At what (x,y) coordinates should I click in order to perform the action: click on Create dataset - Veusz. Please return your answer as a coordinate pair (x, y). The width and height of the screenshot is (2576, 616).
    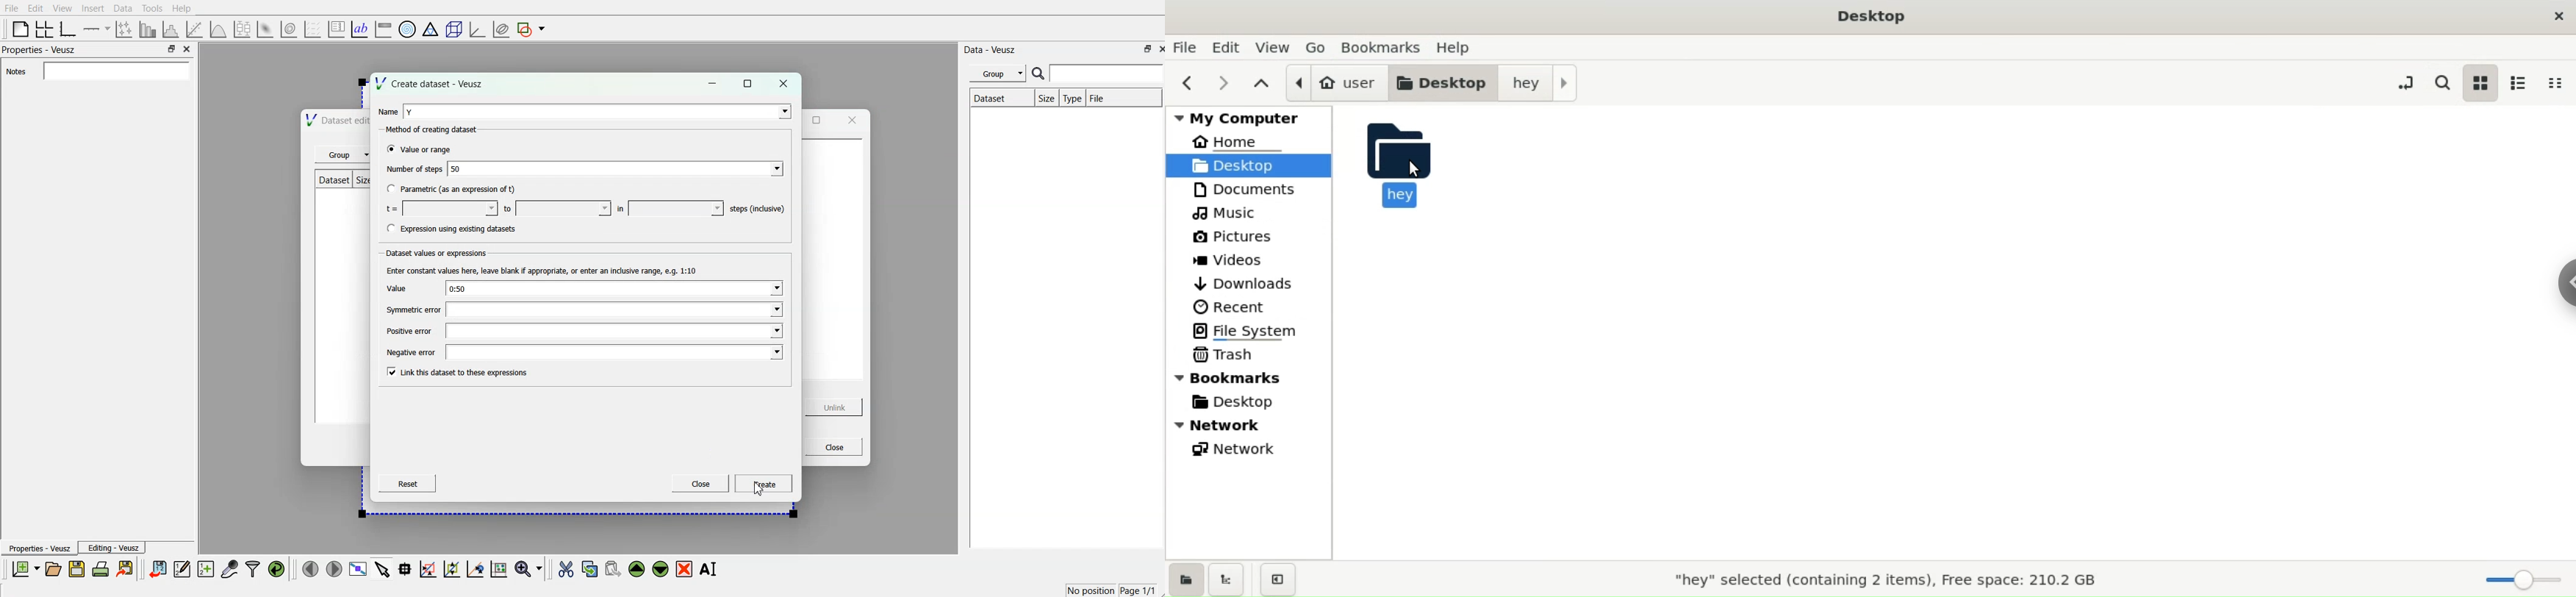
    Looking at the image, I should click on (429, 84).